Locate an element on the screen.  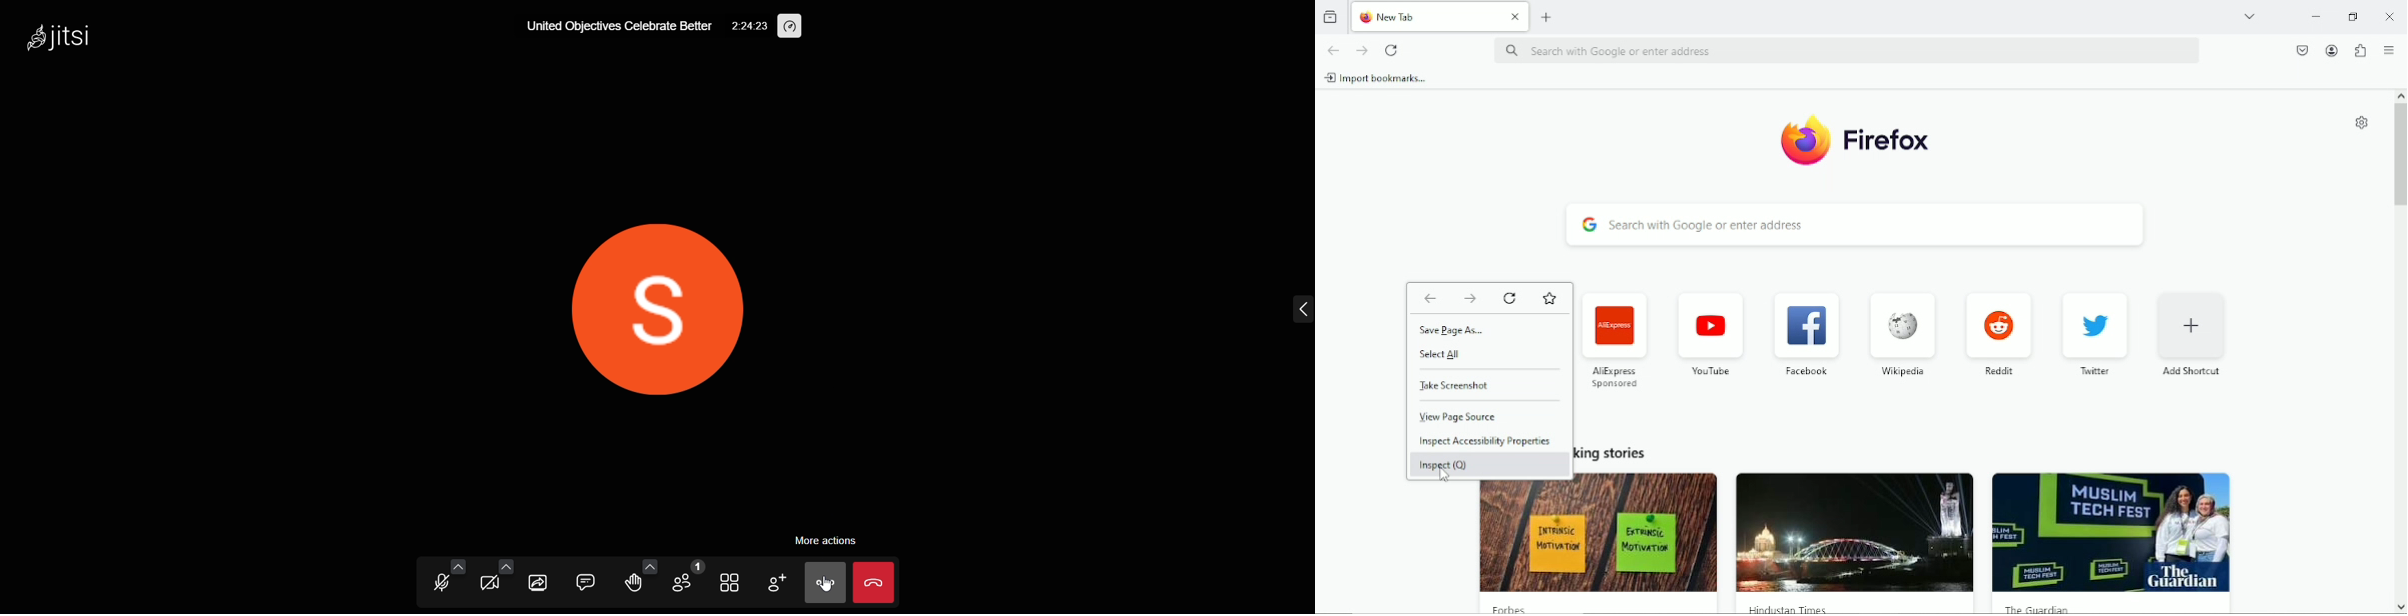
Account is located at coordinates (2330, 50).